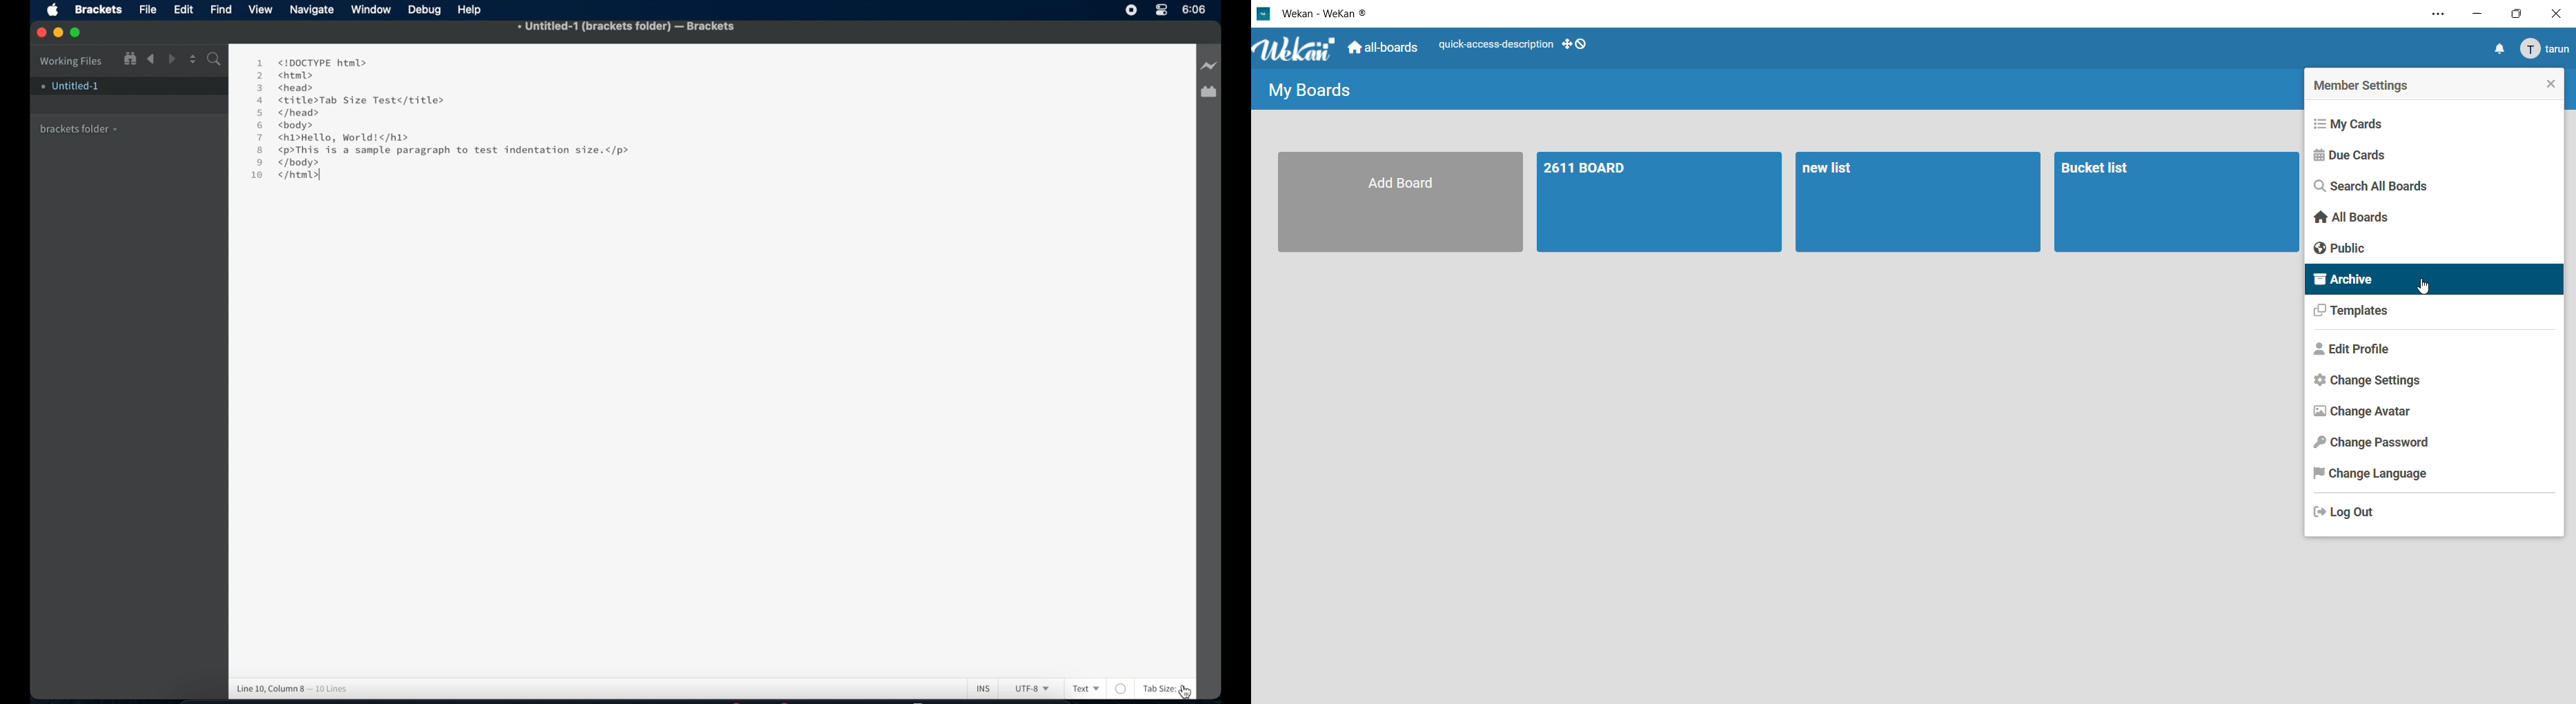 This screenshot has height=728, width=2576. What do you see at coordinates (1030, 690) in the screenshot?
I see `UTF-8` at bounding box center [1030, 690].